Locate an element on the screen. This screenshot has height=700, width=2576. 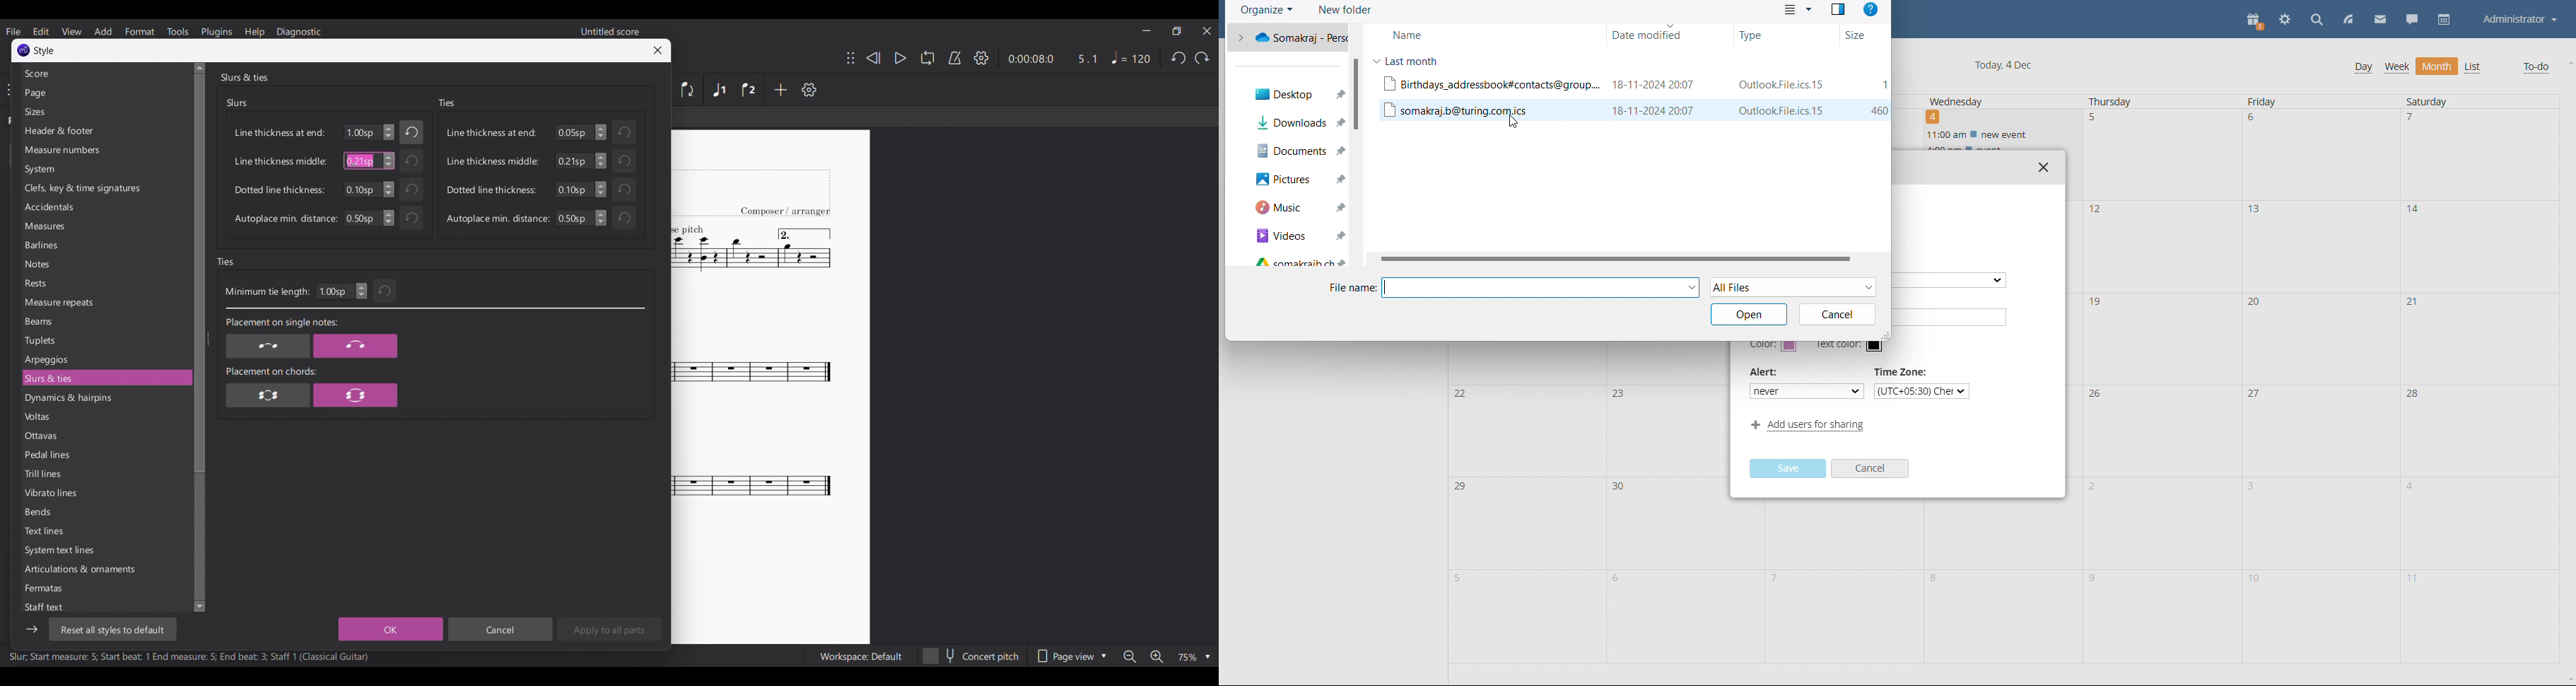
Clefs, key & time signatures is located at coordinates (105, 189).